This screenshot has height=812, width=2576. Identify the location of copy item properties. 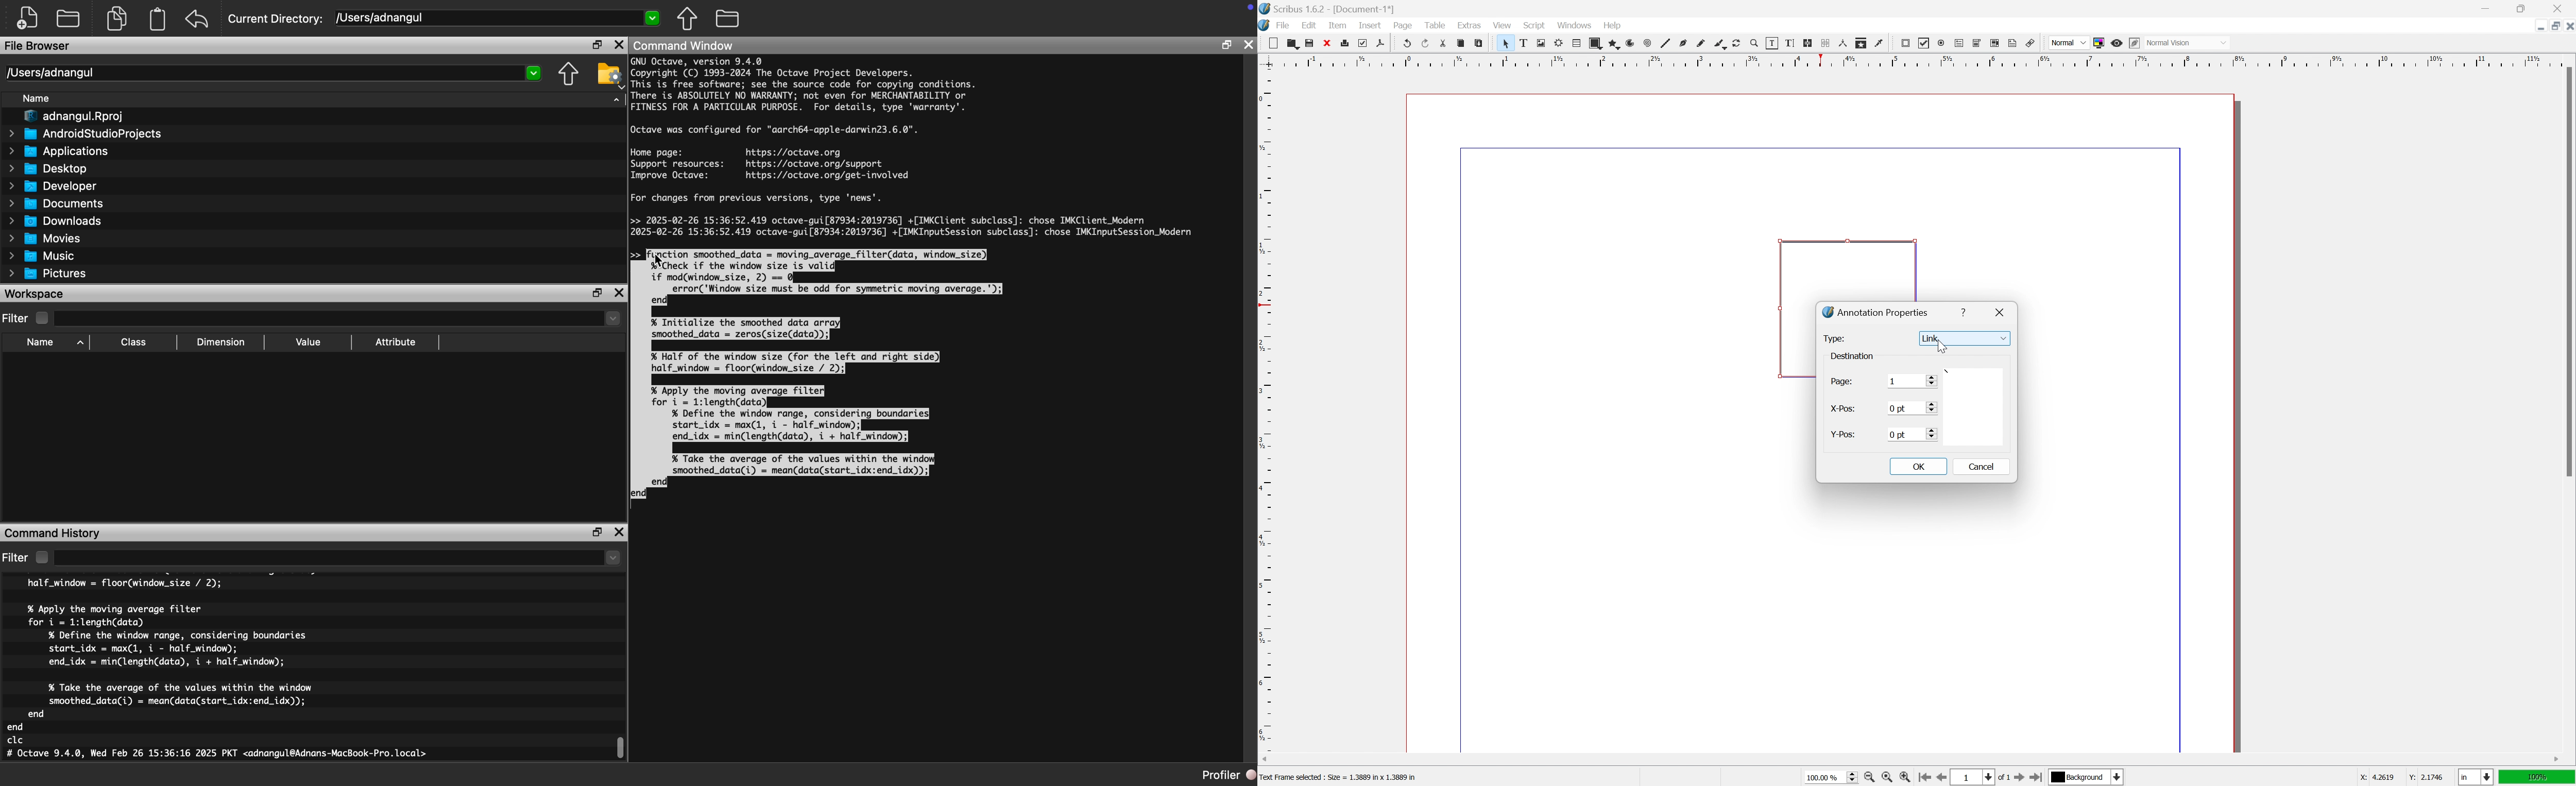
(1861, 43).